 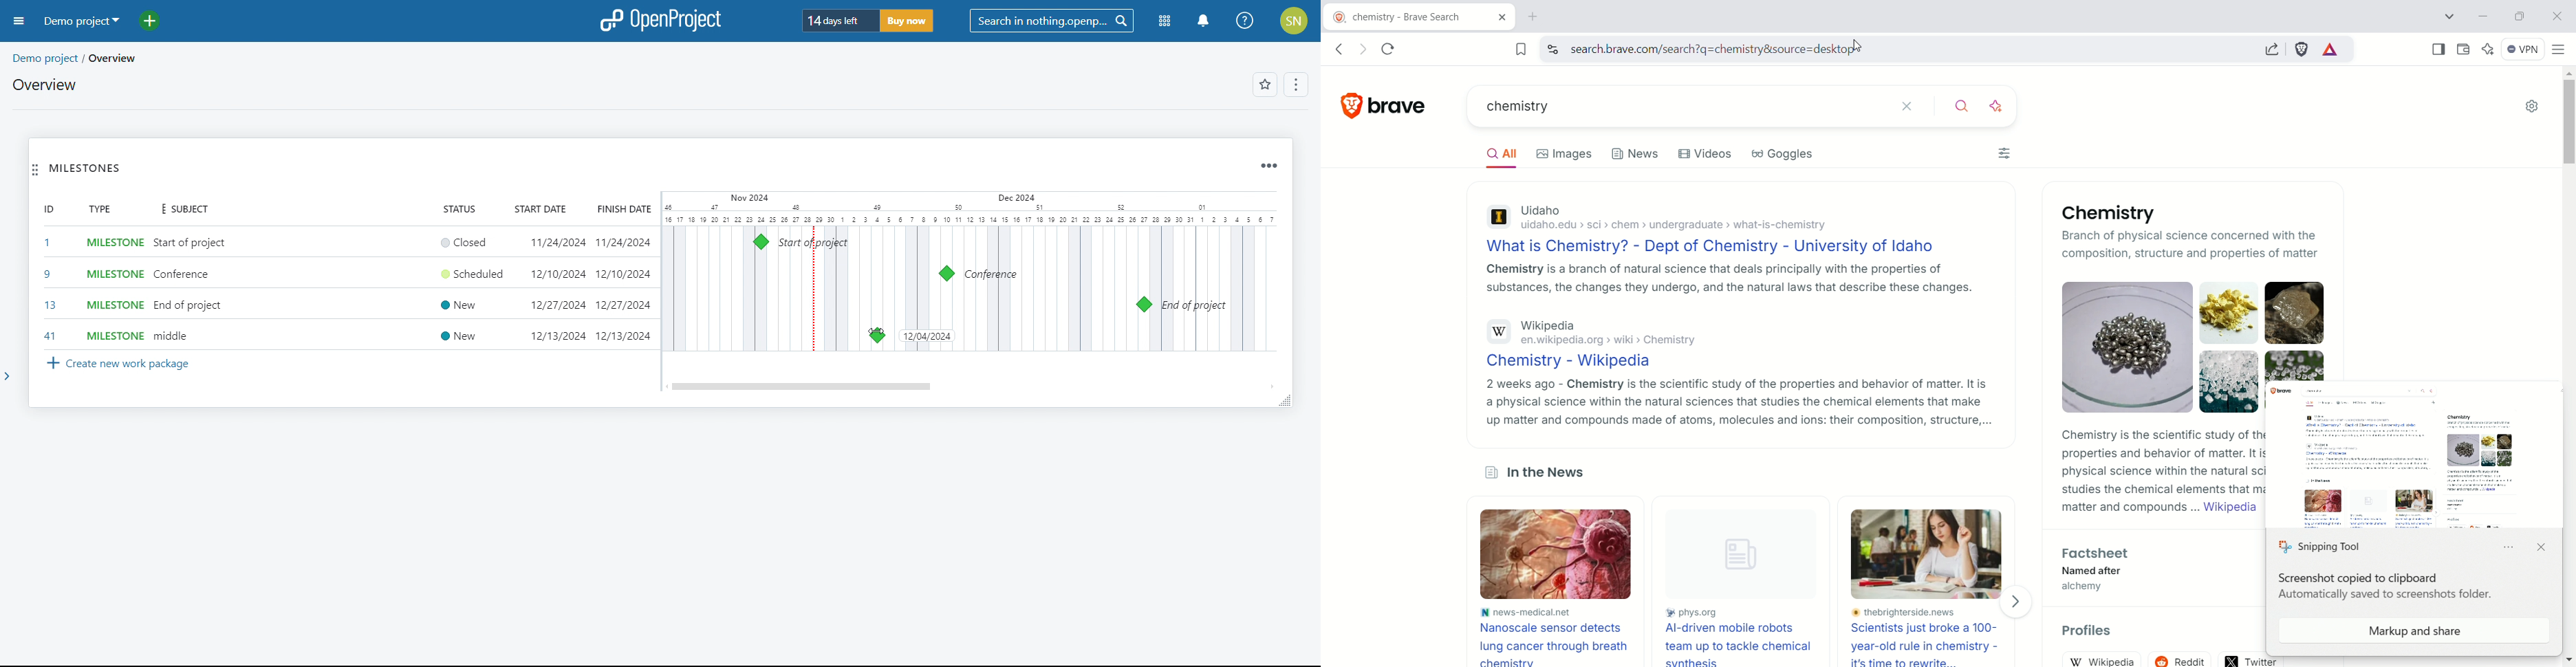 I want to click on milestone 9, so click(x=946, y=274).